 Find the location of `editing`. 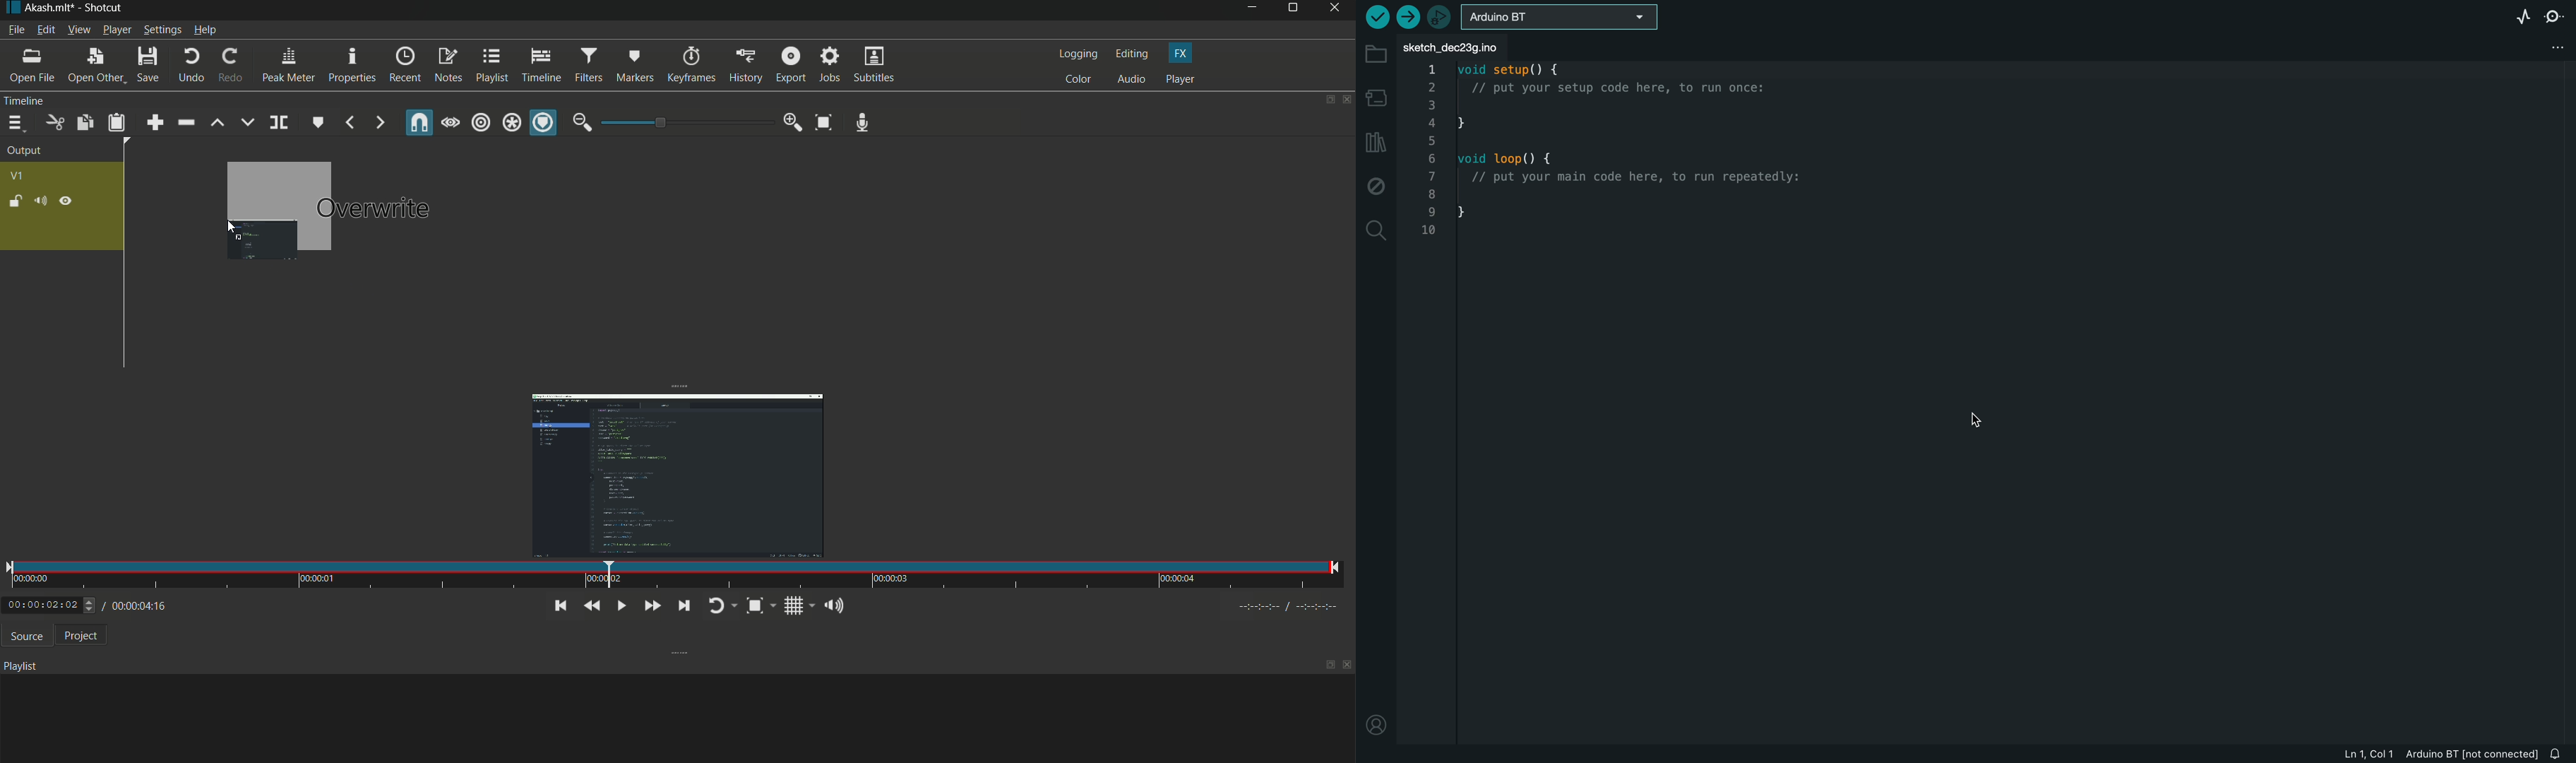

editing is located at coordinates (1131, 54).